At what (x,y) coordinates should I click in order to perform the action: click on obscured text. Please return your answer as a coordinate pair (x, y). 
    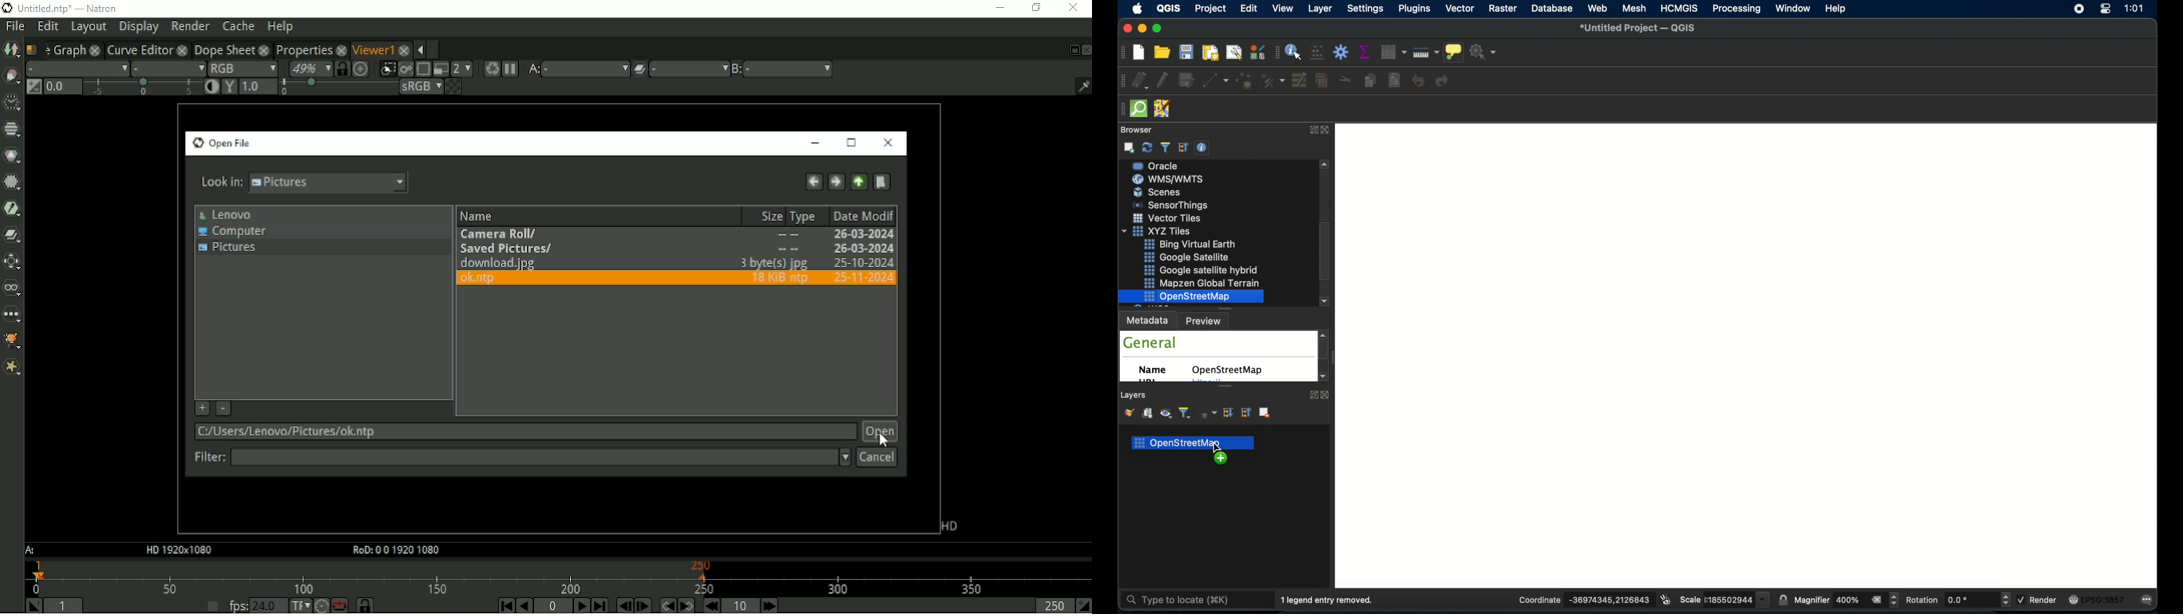
    Looking at the image, I should click on (1206, 383).